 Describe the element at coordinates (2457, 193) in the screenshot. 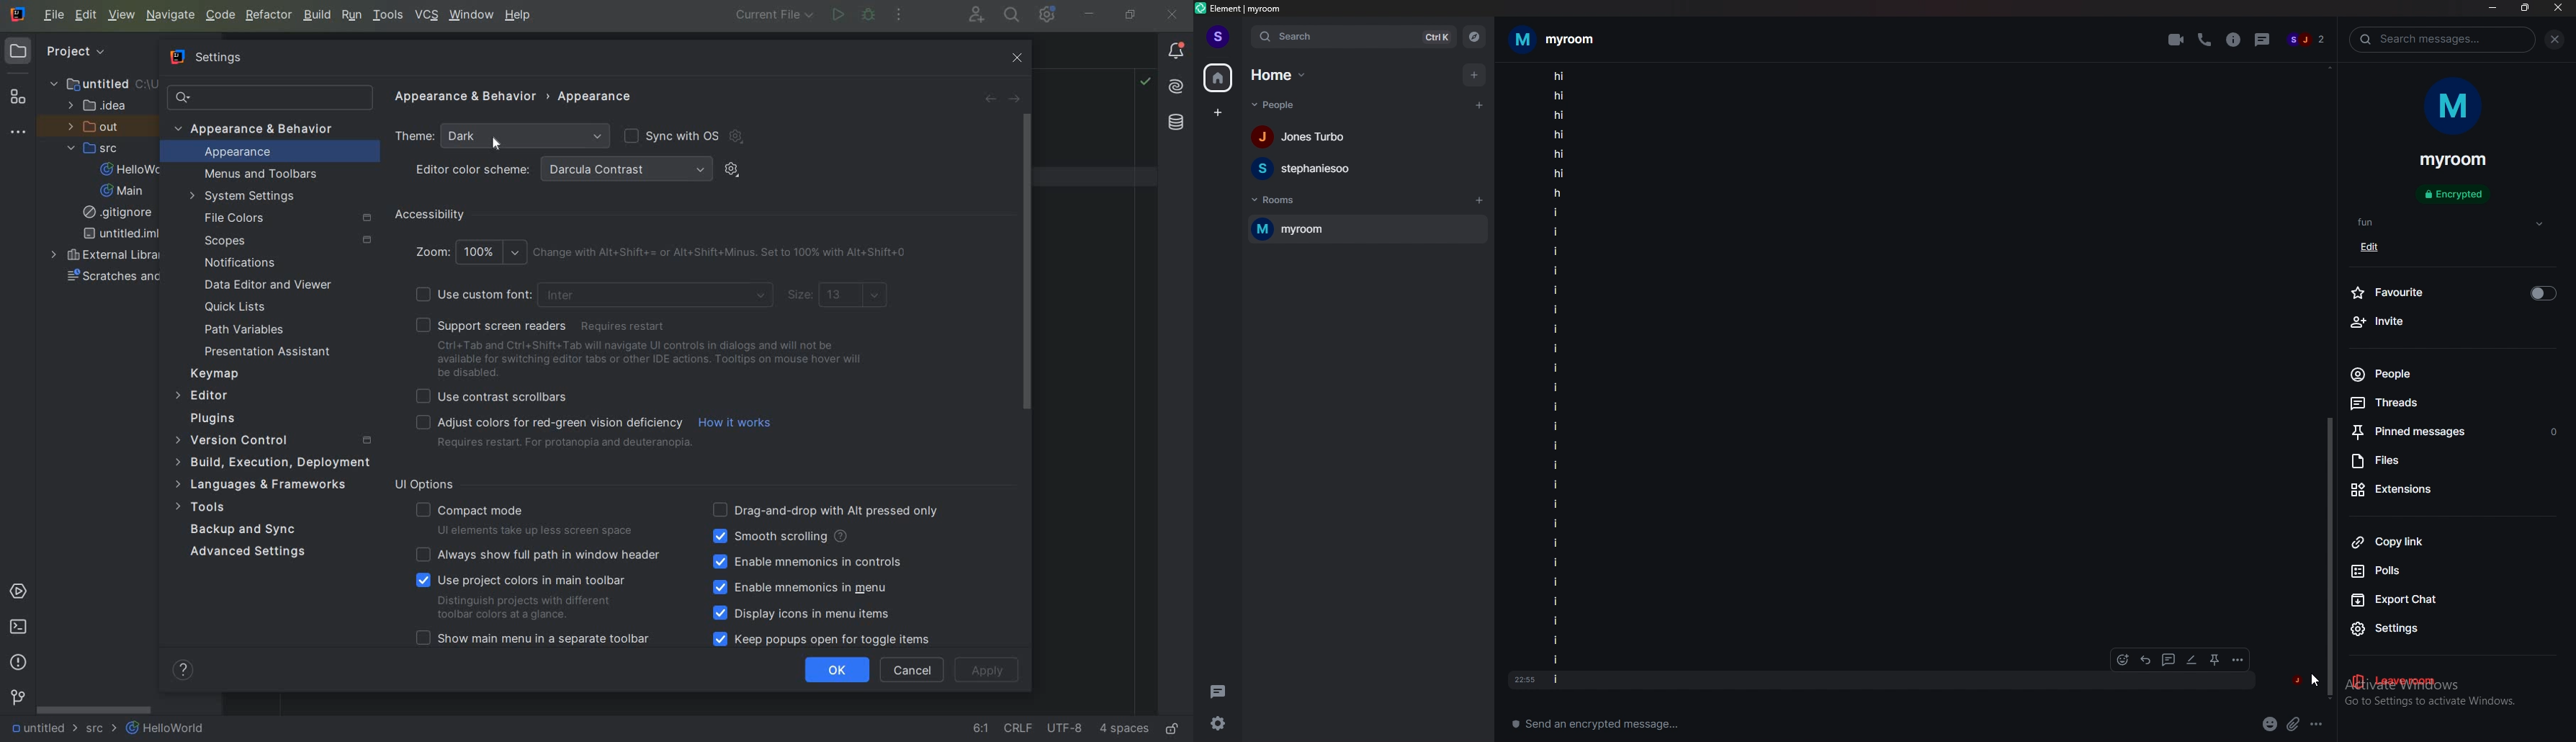

I see `encrypted` at that location.